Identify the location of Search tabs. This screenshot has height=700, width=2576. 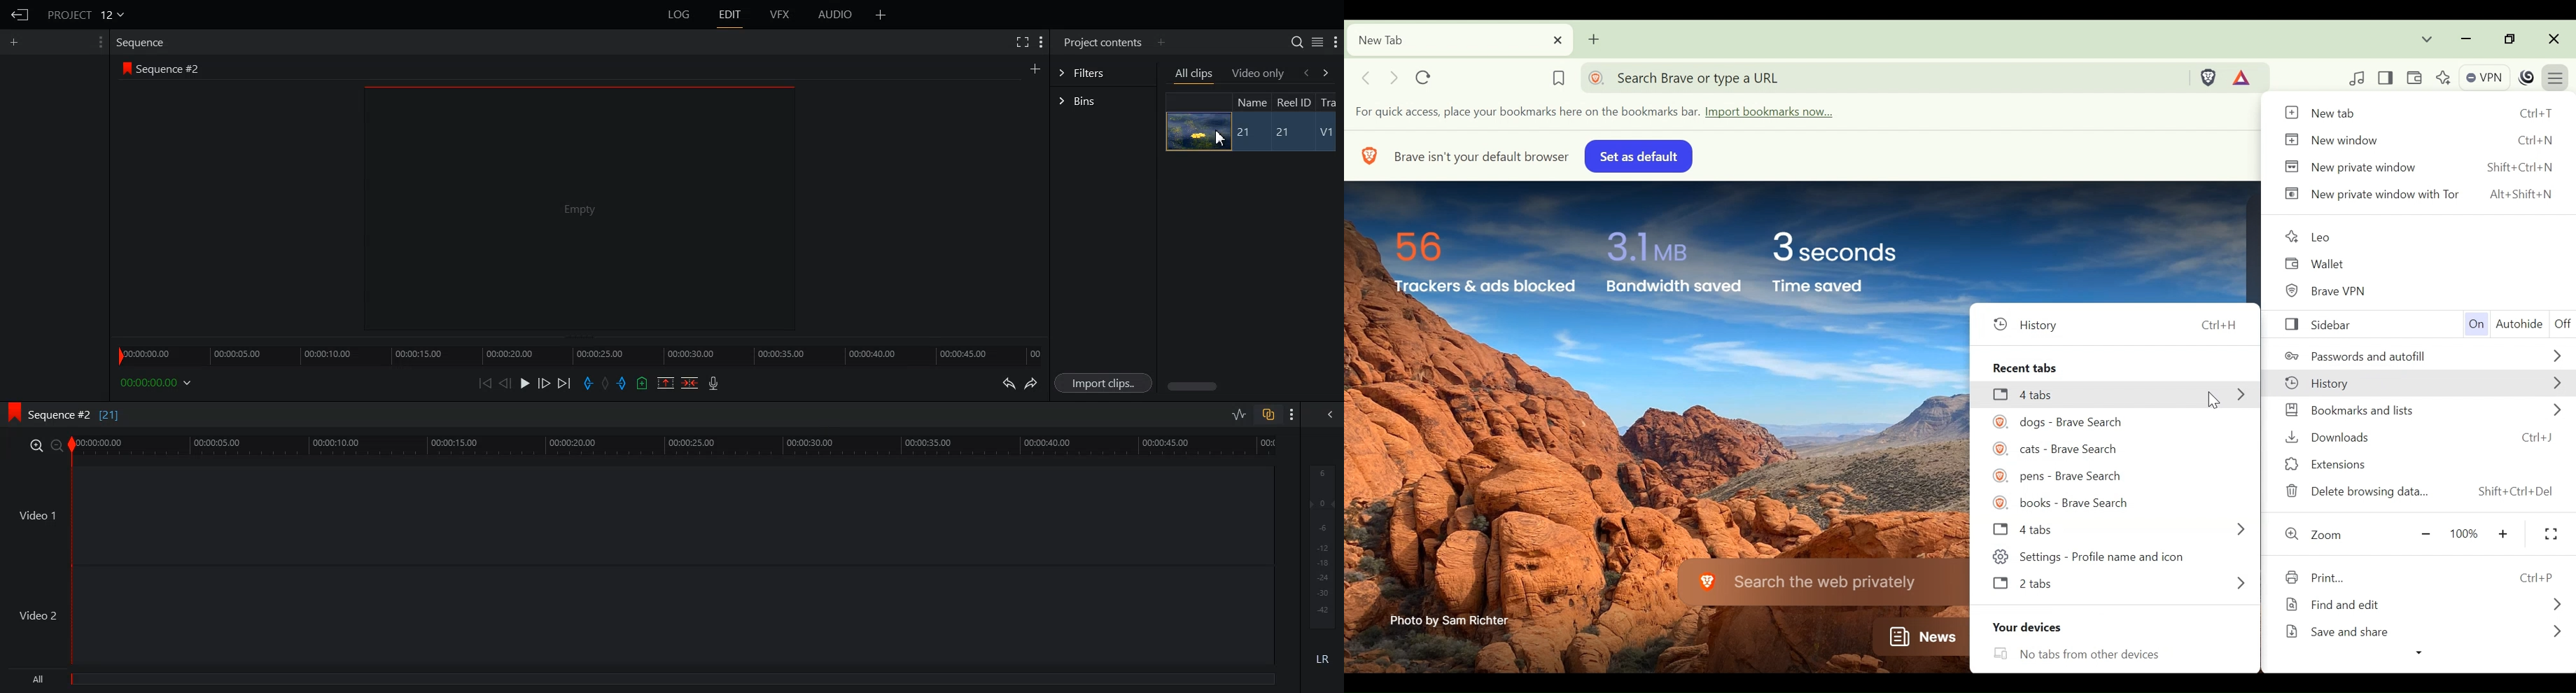
(2428, 38).